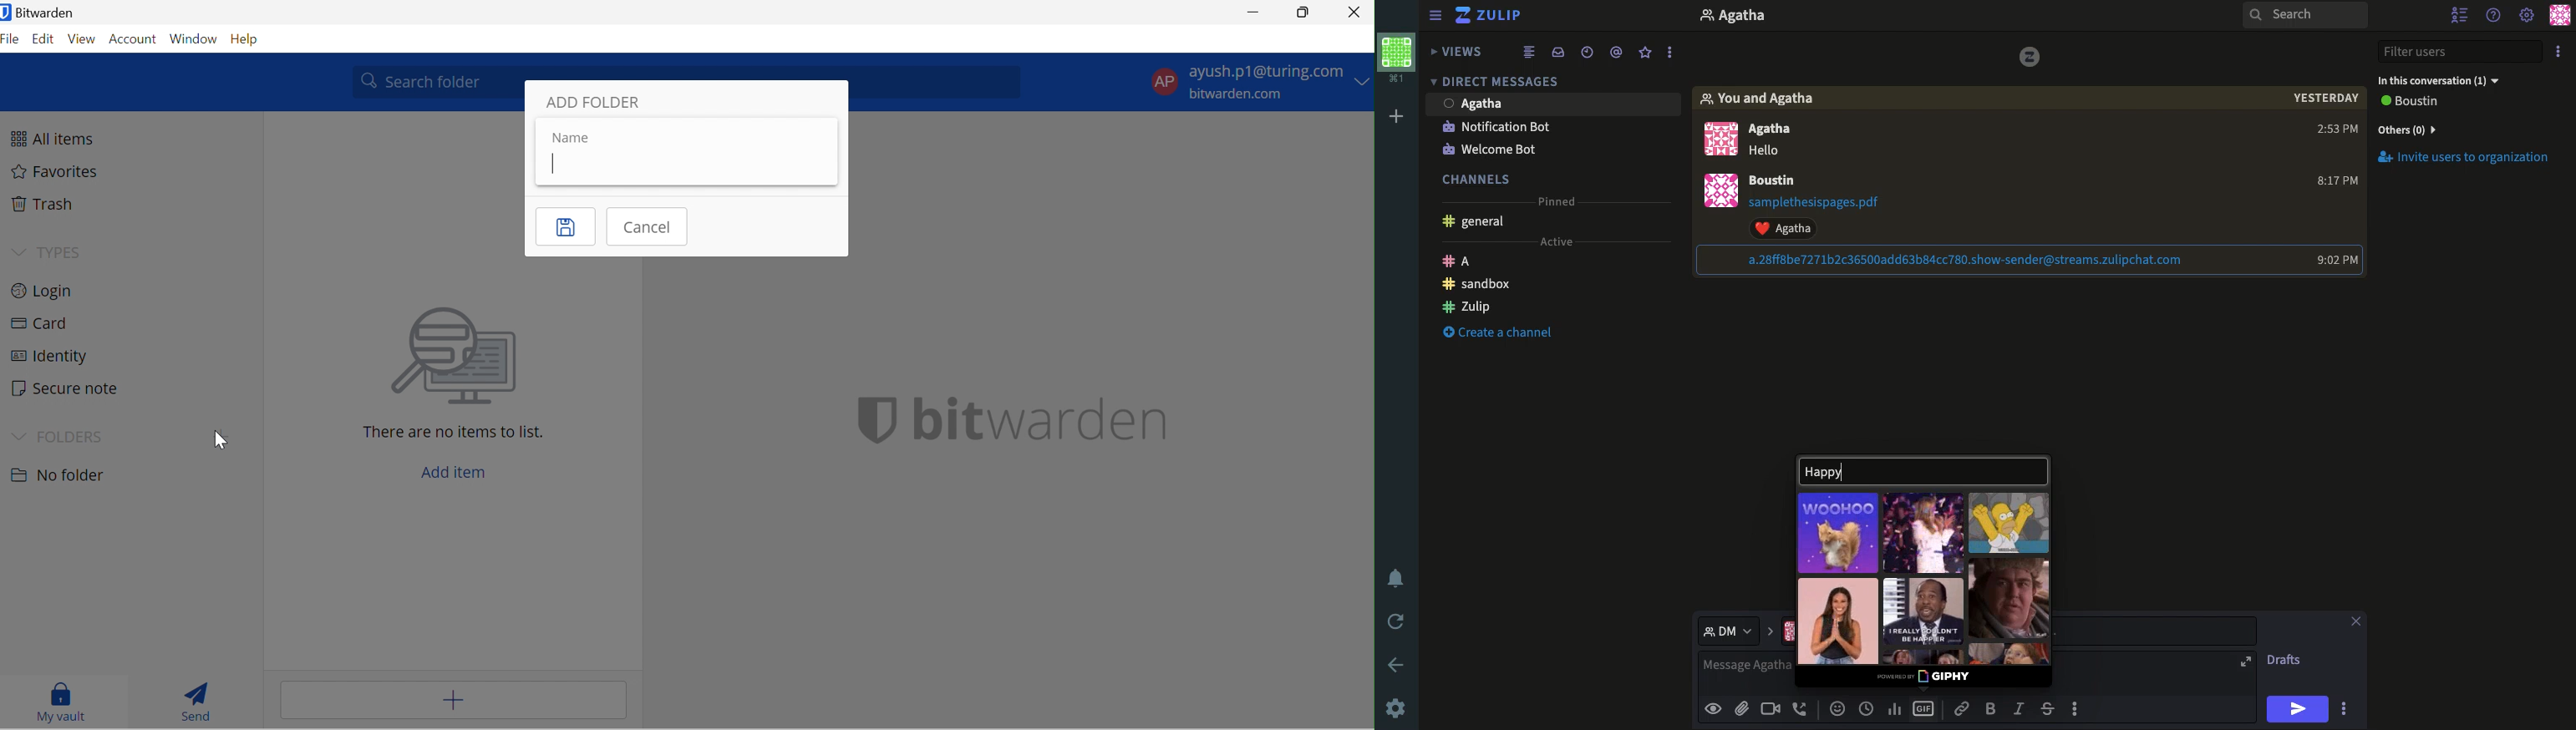 This screenshot has width=2576, height=756. I want to click on GIF, so click(2009, 524).